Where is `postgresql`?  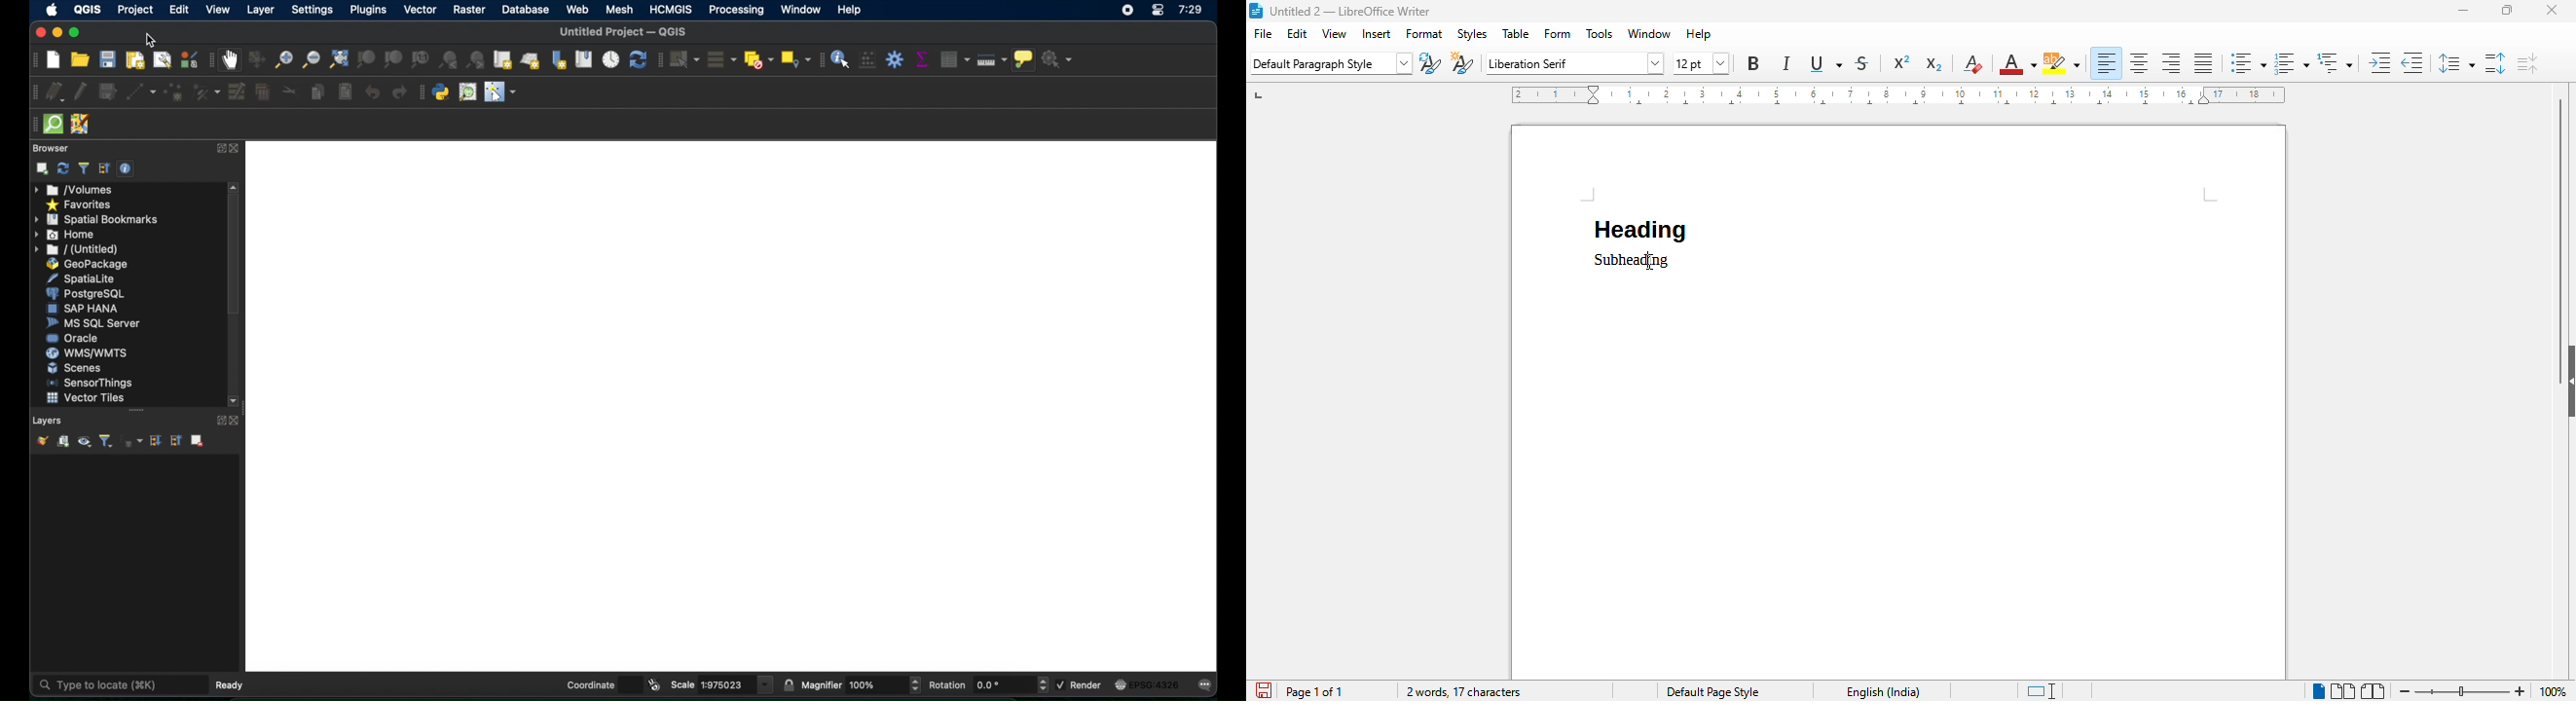 postgresql is located at coordinates (84, 293).